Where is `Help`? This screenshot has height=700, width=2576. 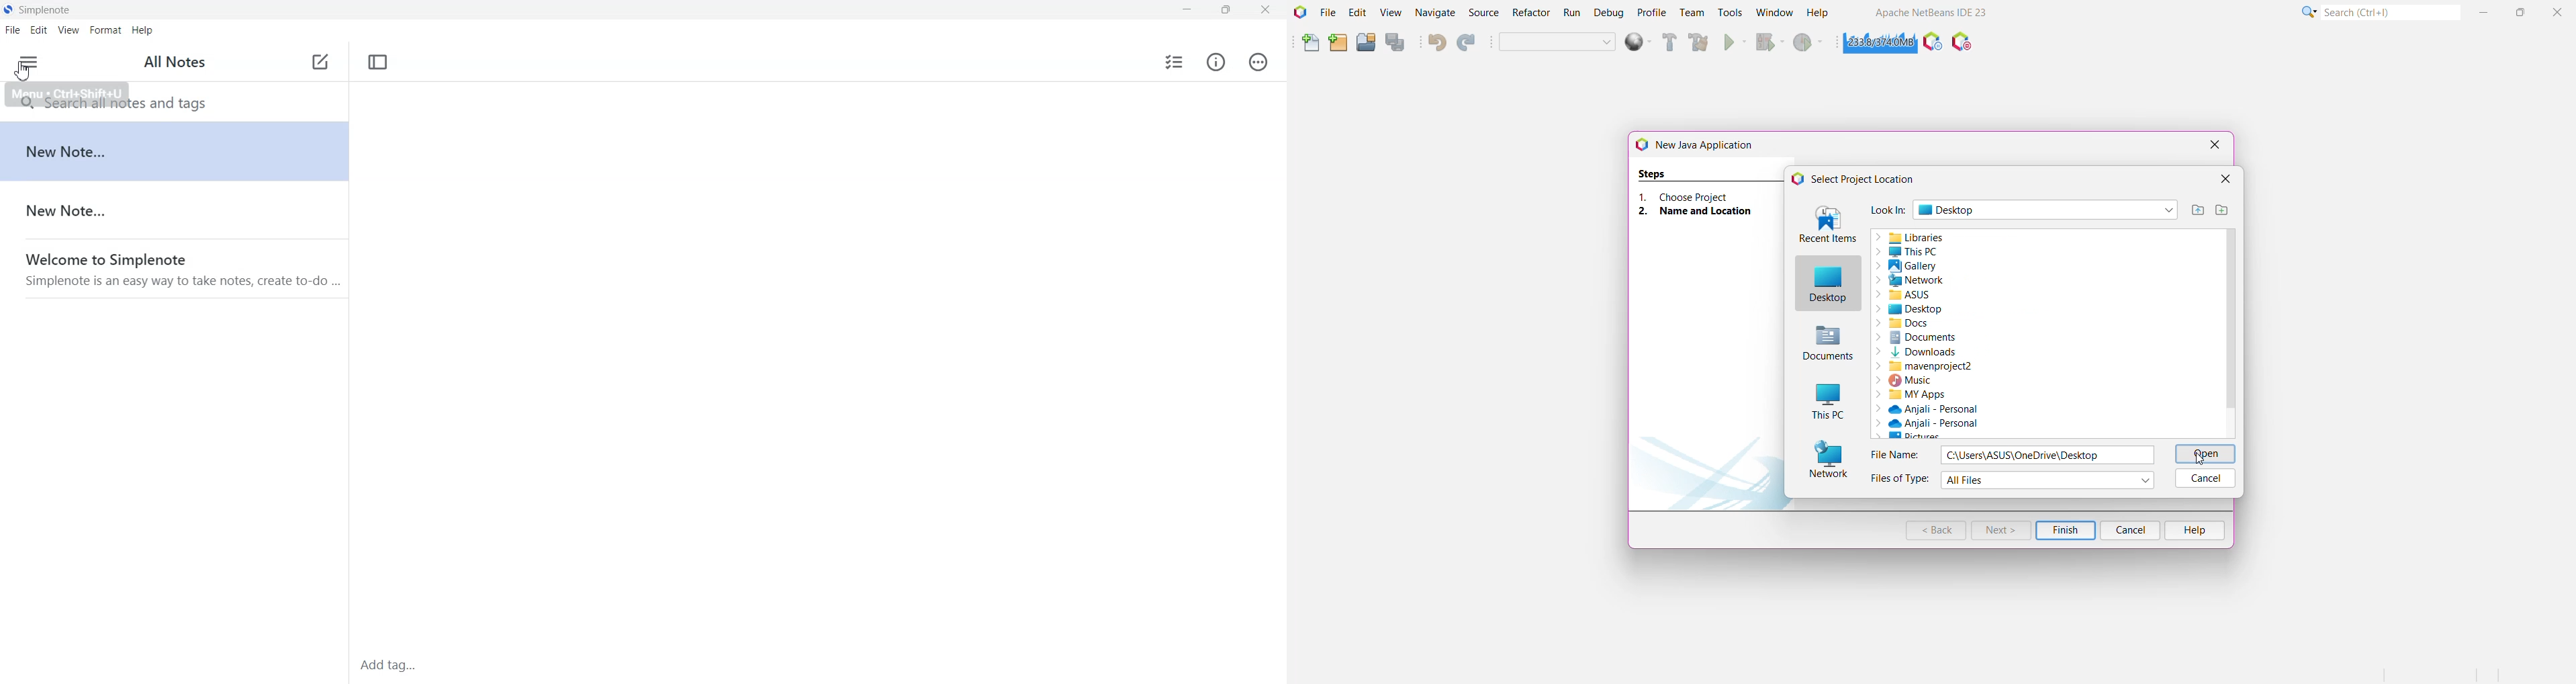 Help is located at coordinates (142, 29).